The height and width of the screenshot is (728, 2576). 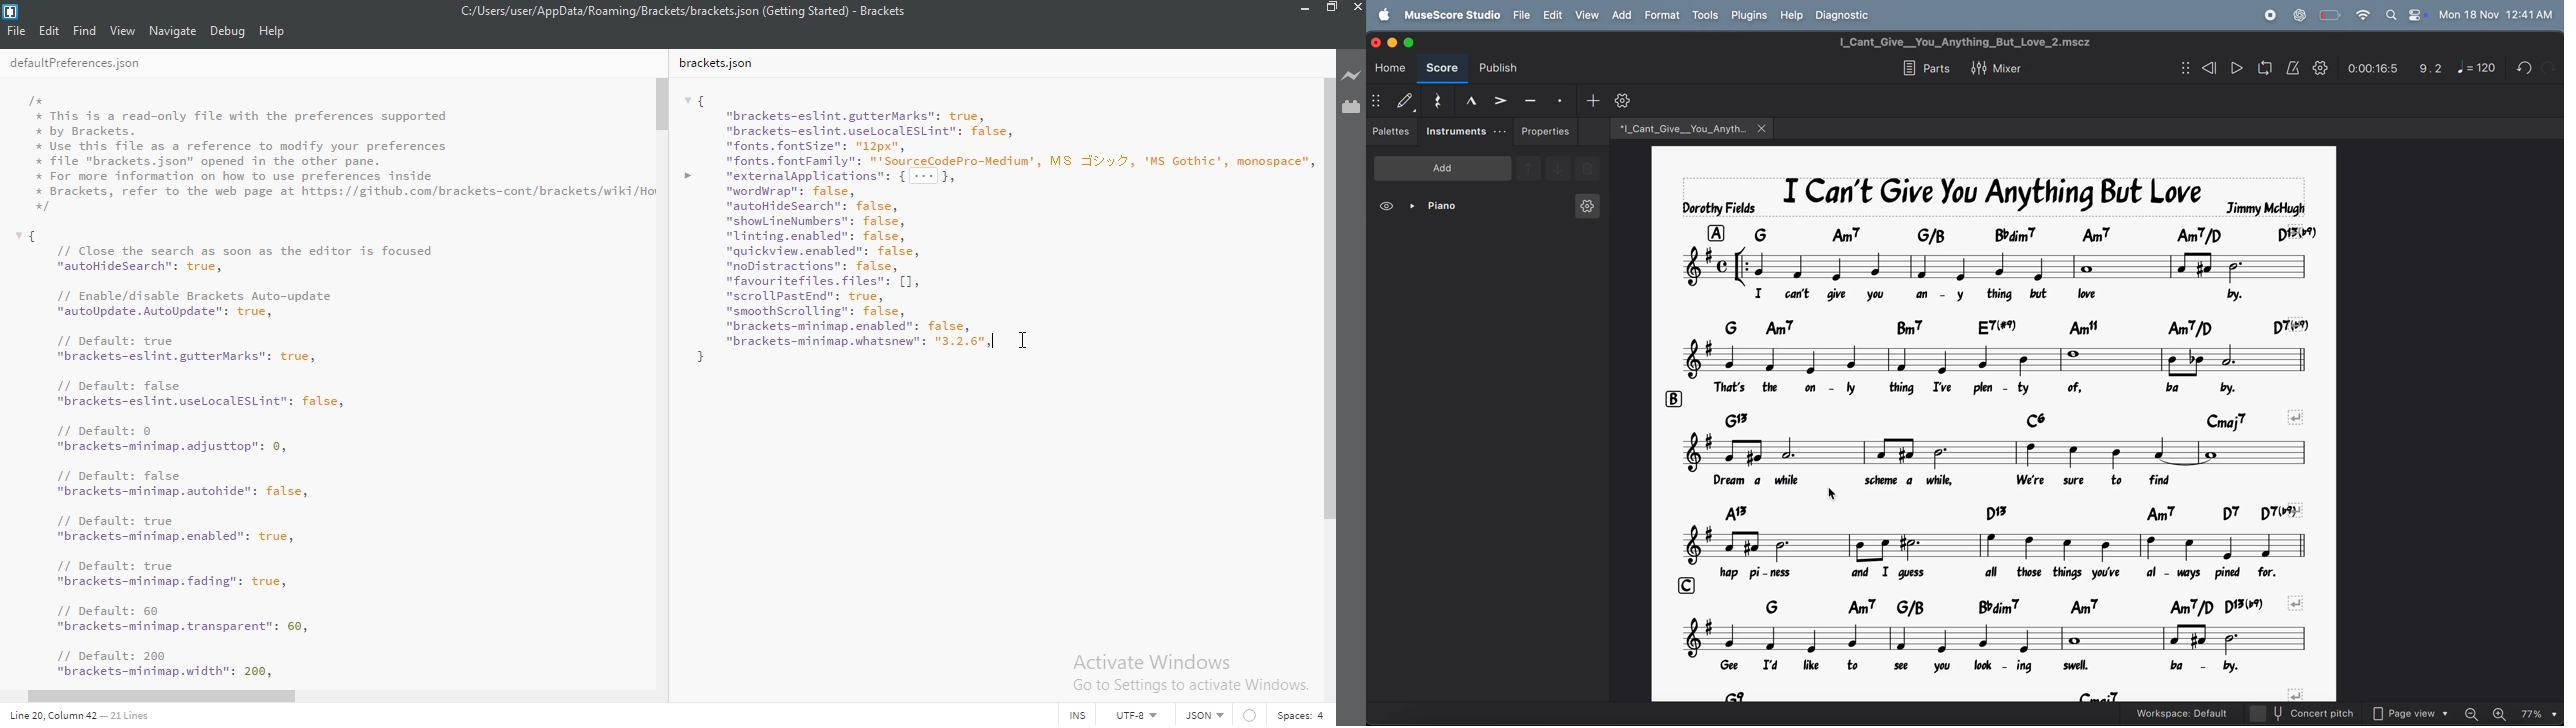 I want to click on accent, so click(x=1497, y=97).